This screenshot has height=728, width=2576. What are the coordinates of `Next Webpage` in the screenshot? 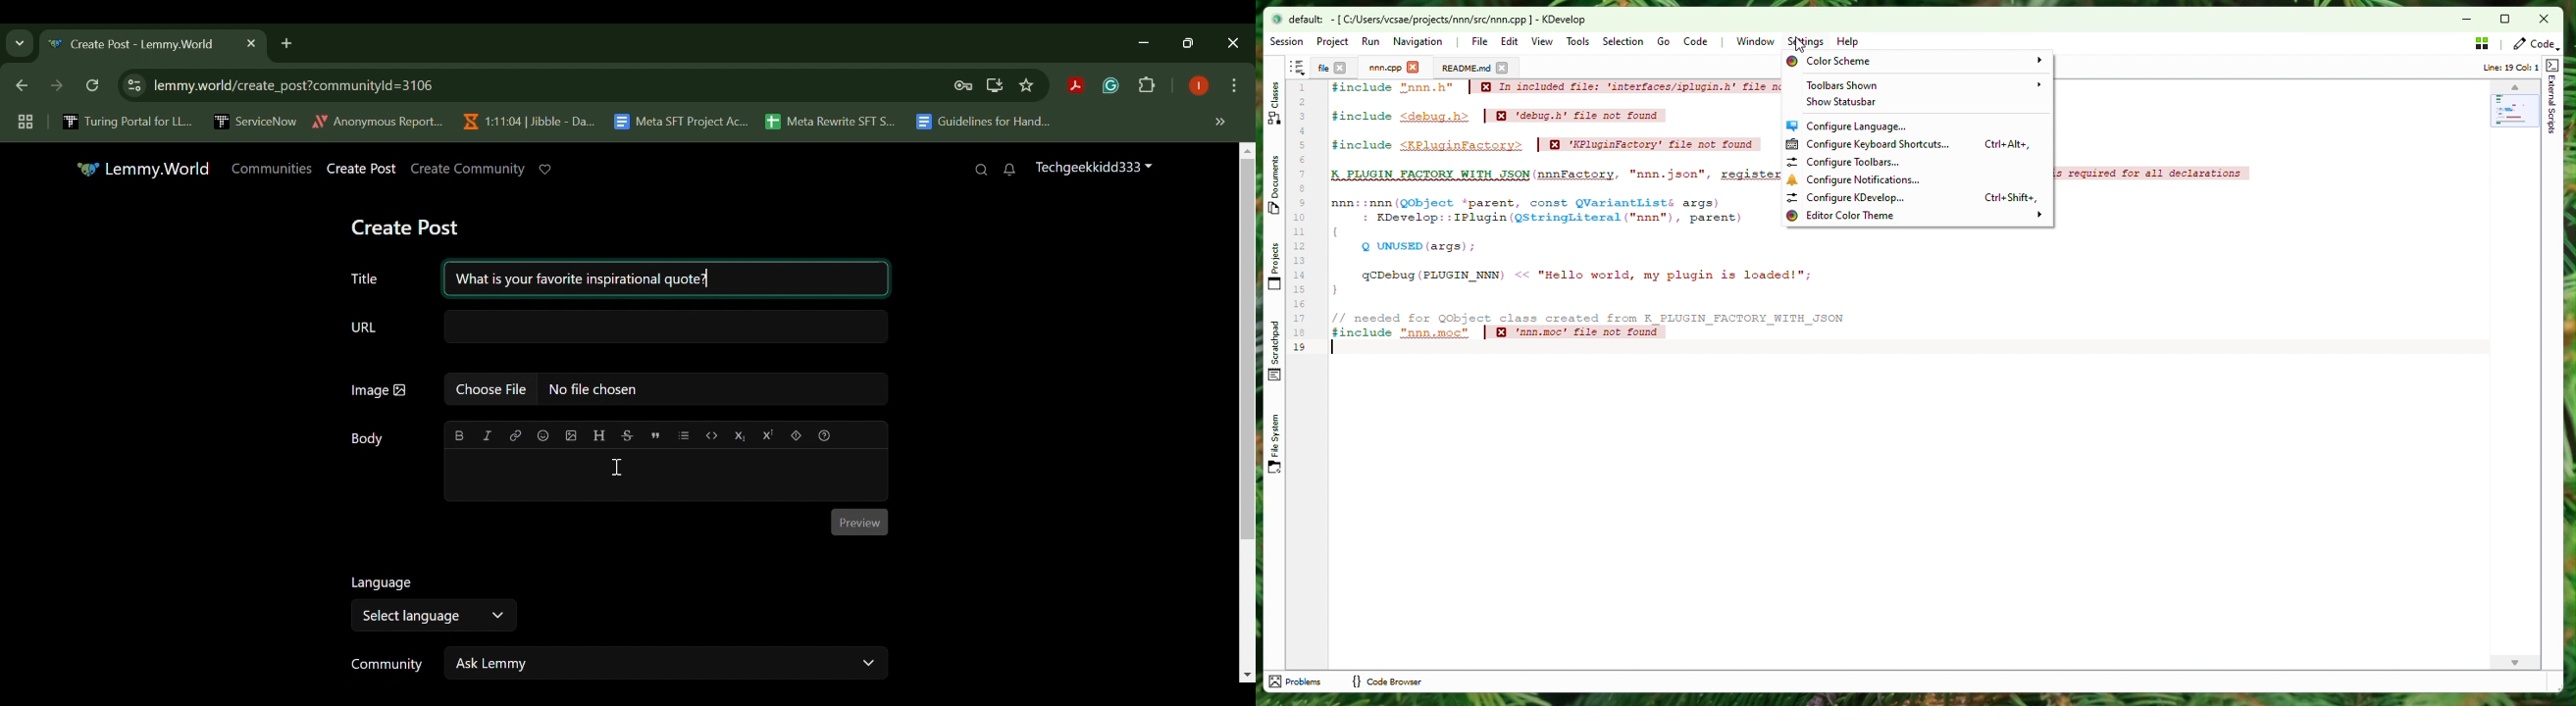 It's located at (57, 88).